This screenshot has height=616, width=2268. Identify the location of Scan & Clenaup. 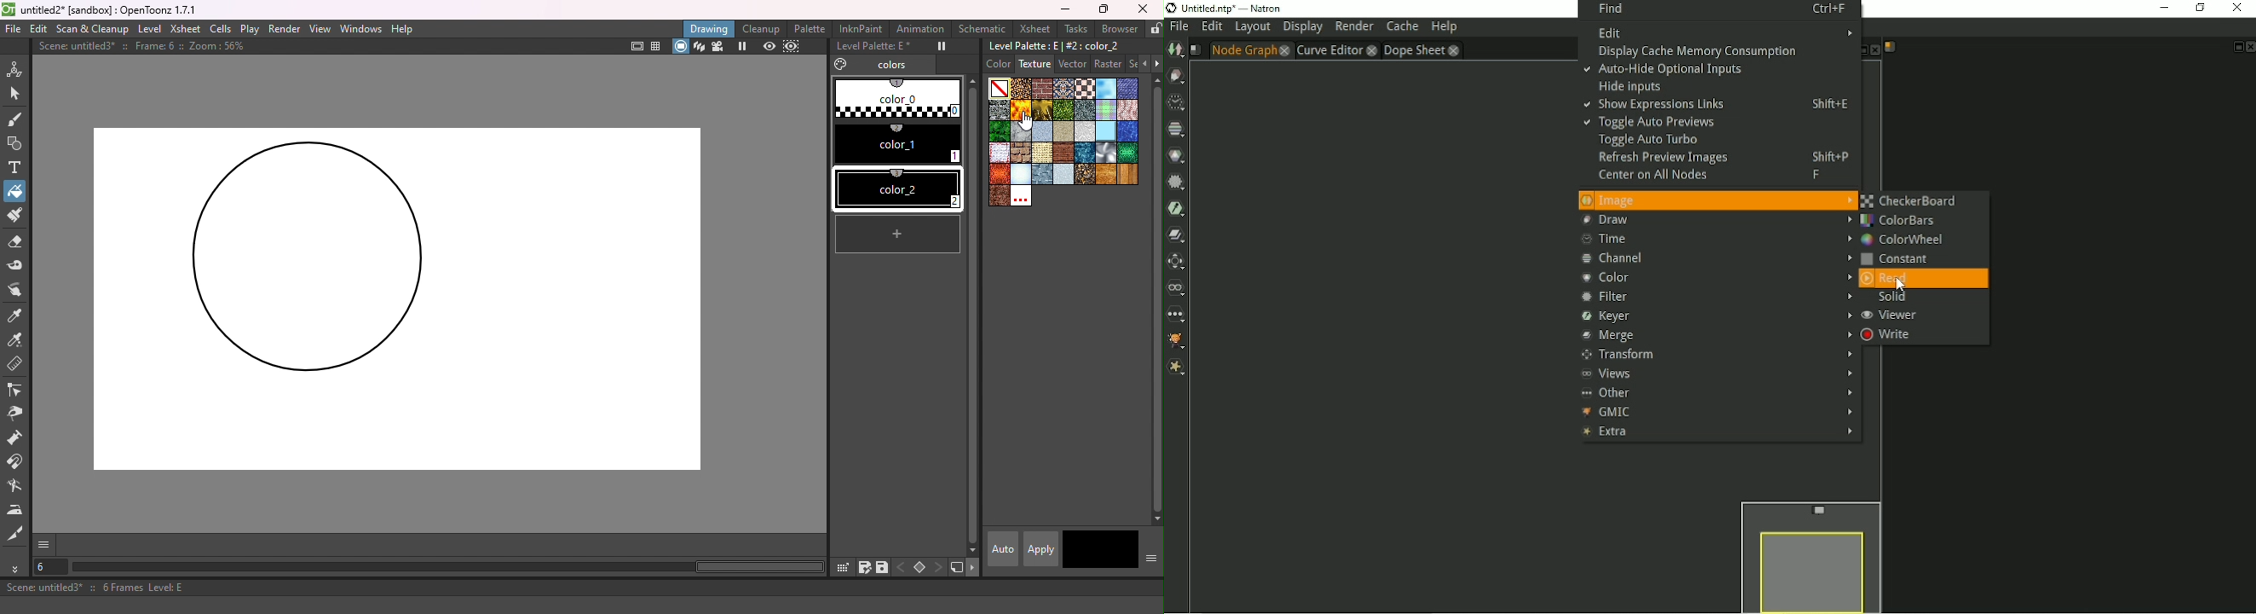
(94, 29).